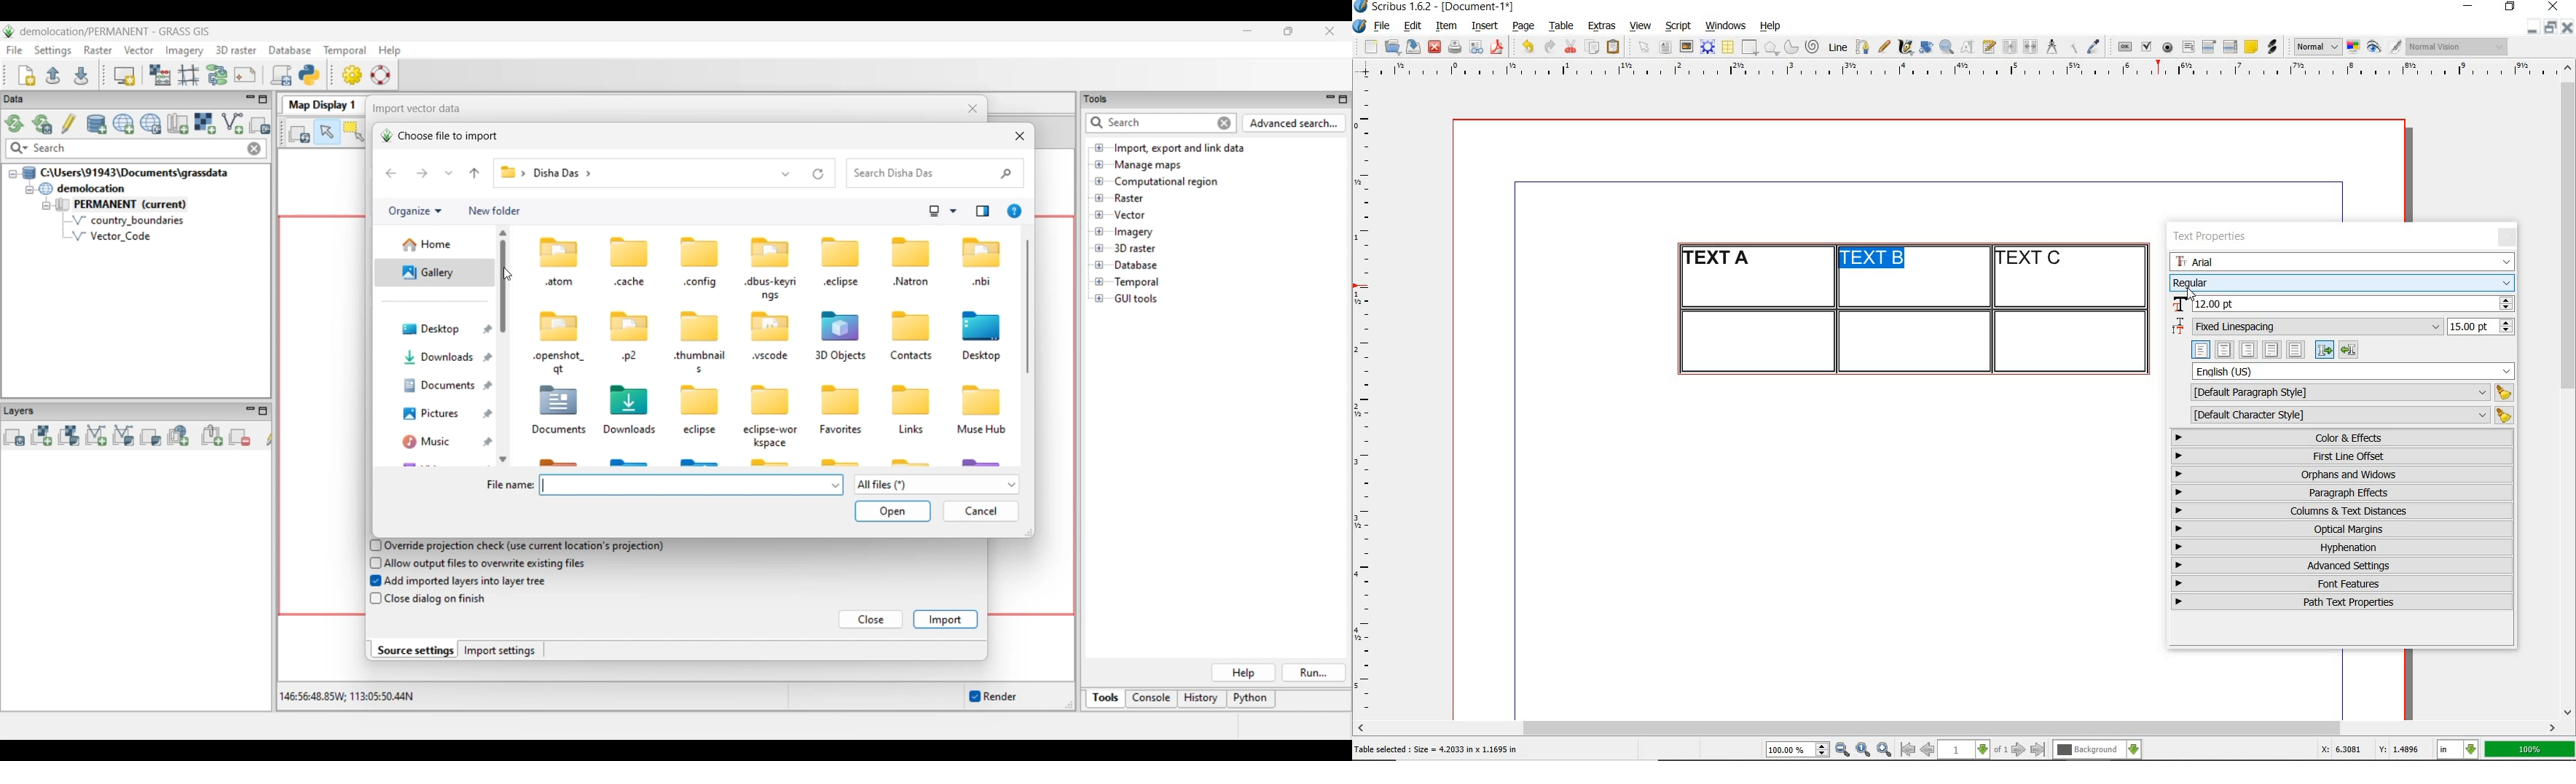  What do you see at coordinates (1099, 197) in the screenshot?
I see `Click to open files under Raster` at bounding box center [1099, 197].